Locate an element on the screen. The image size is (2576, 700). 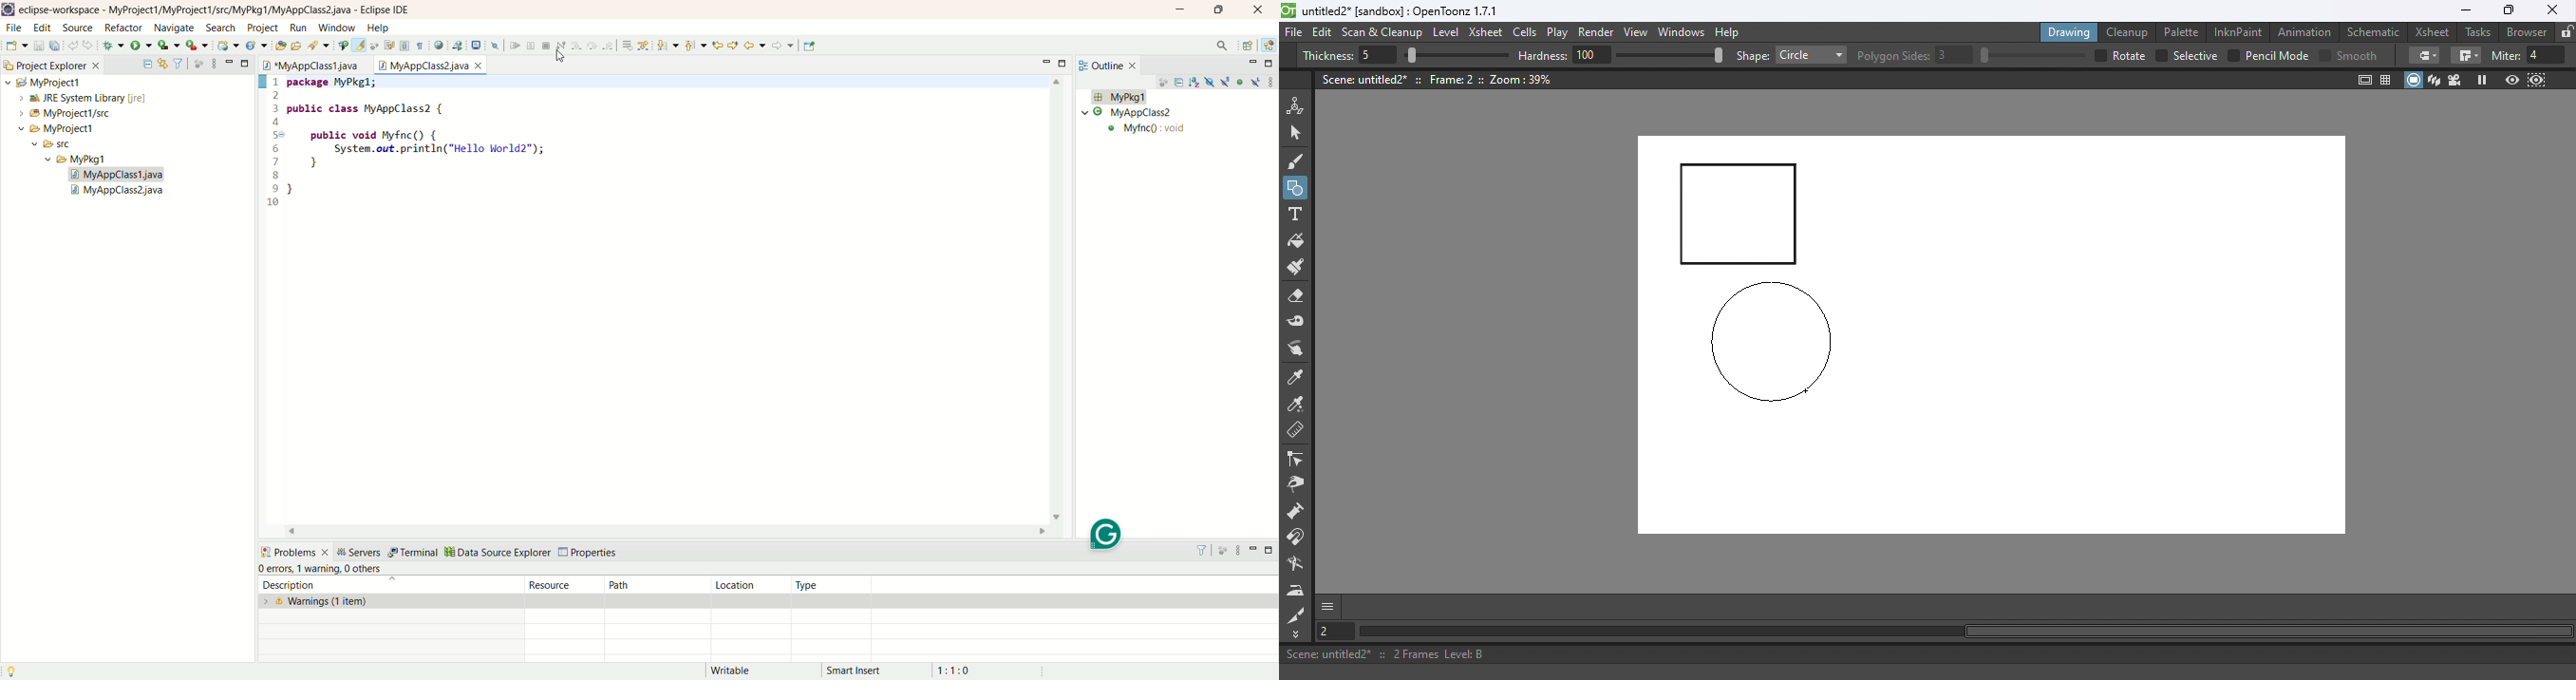
View is located at coordinates (1639, 34).